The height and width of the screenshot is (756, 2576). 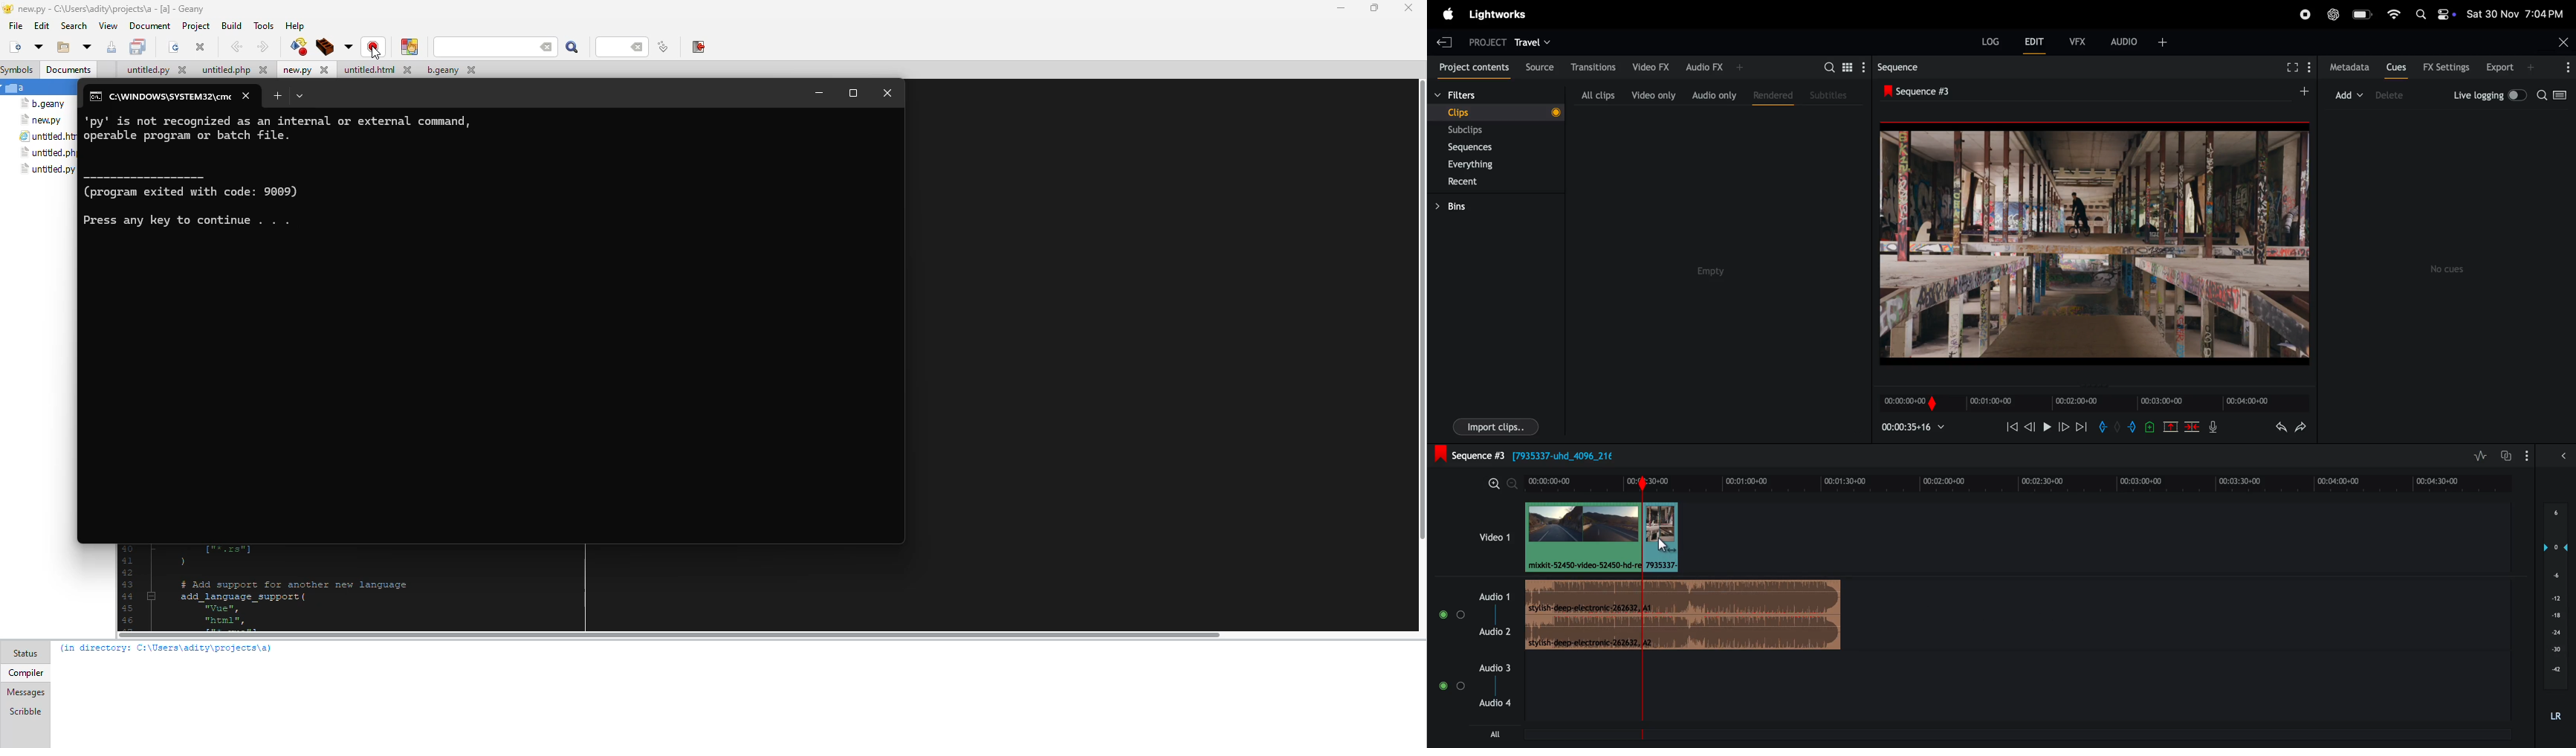 What do you see at coordinates (297, 46) in the screenshot?
I see `compile` at bounding box center [297, 46].